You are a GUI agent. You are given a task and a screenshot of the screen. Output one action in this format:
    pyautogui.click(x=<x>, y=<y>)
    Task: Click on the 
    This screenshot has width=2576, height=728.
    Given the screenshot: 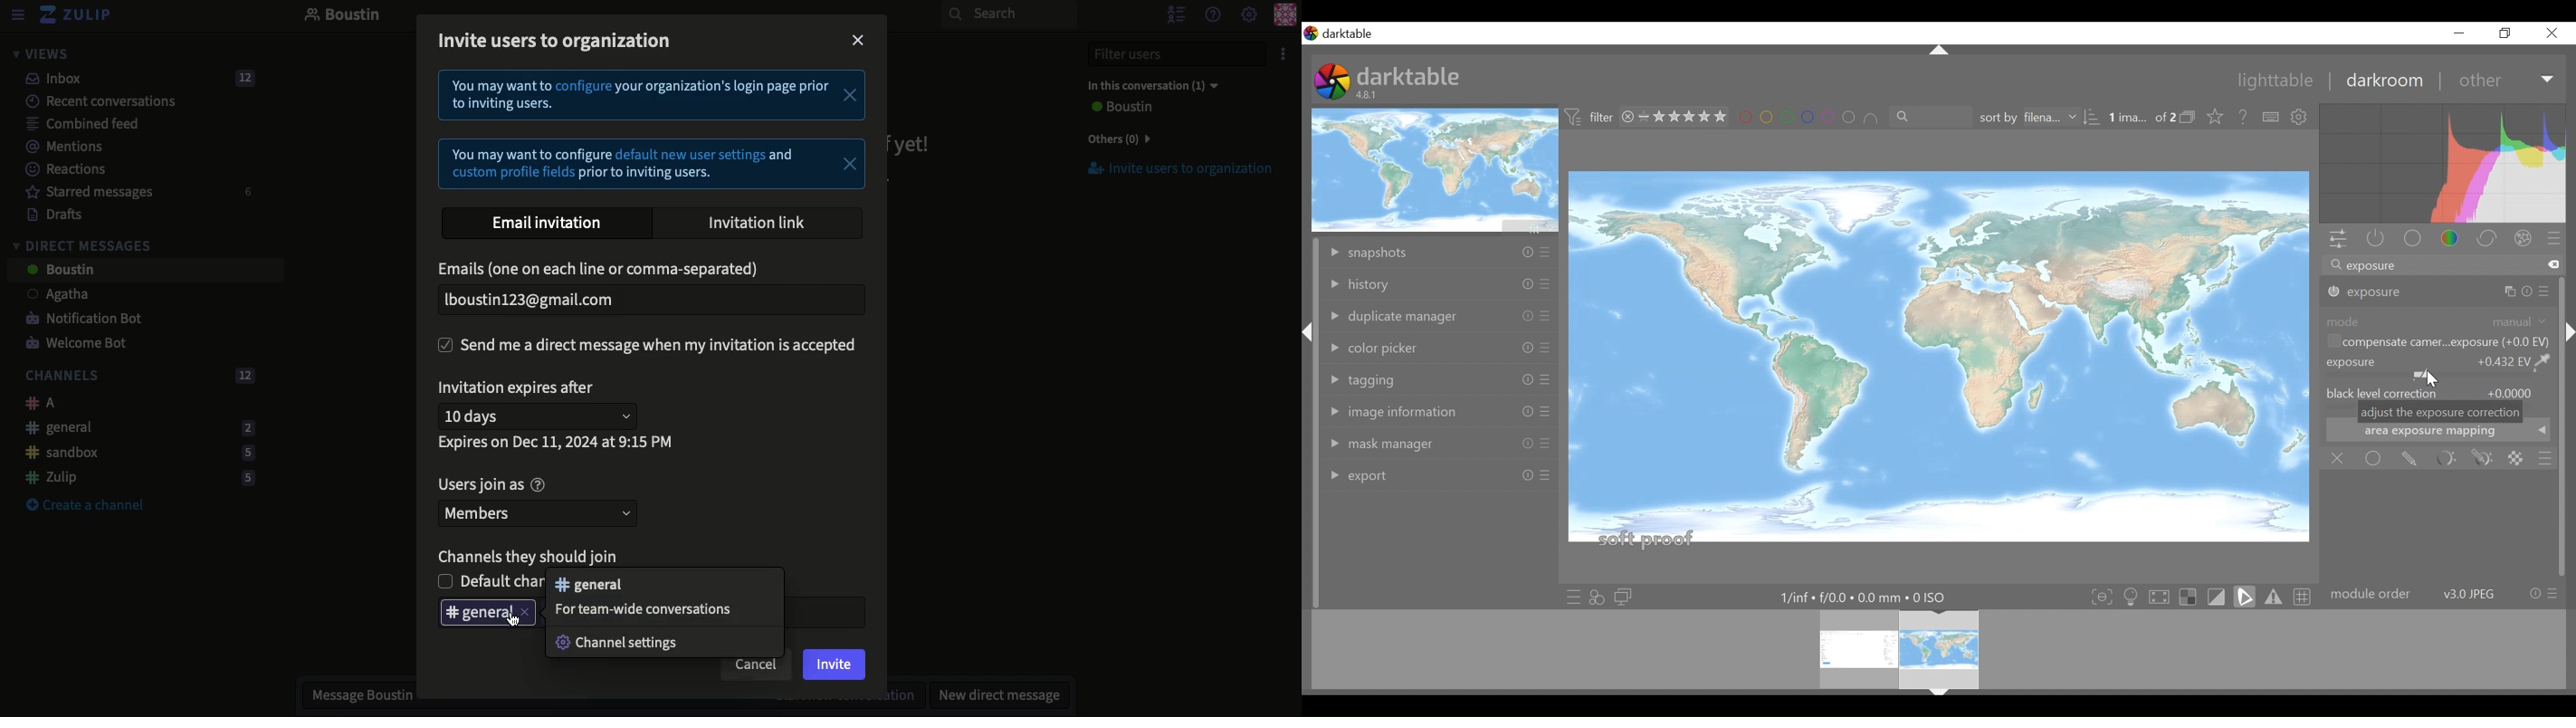 What is the action you would take?
    pyautogui.click(x=1310, y=343)
    